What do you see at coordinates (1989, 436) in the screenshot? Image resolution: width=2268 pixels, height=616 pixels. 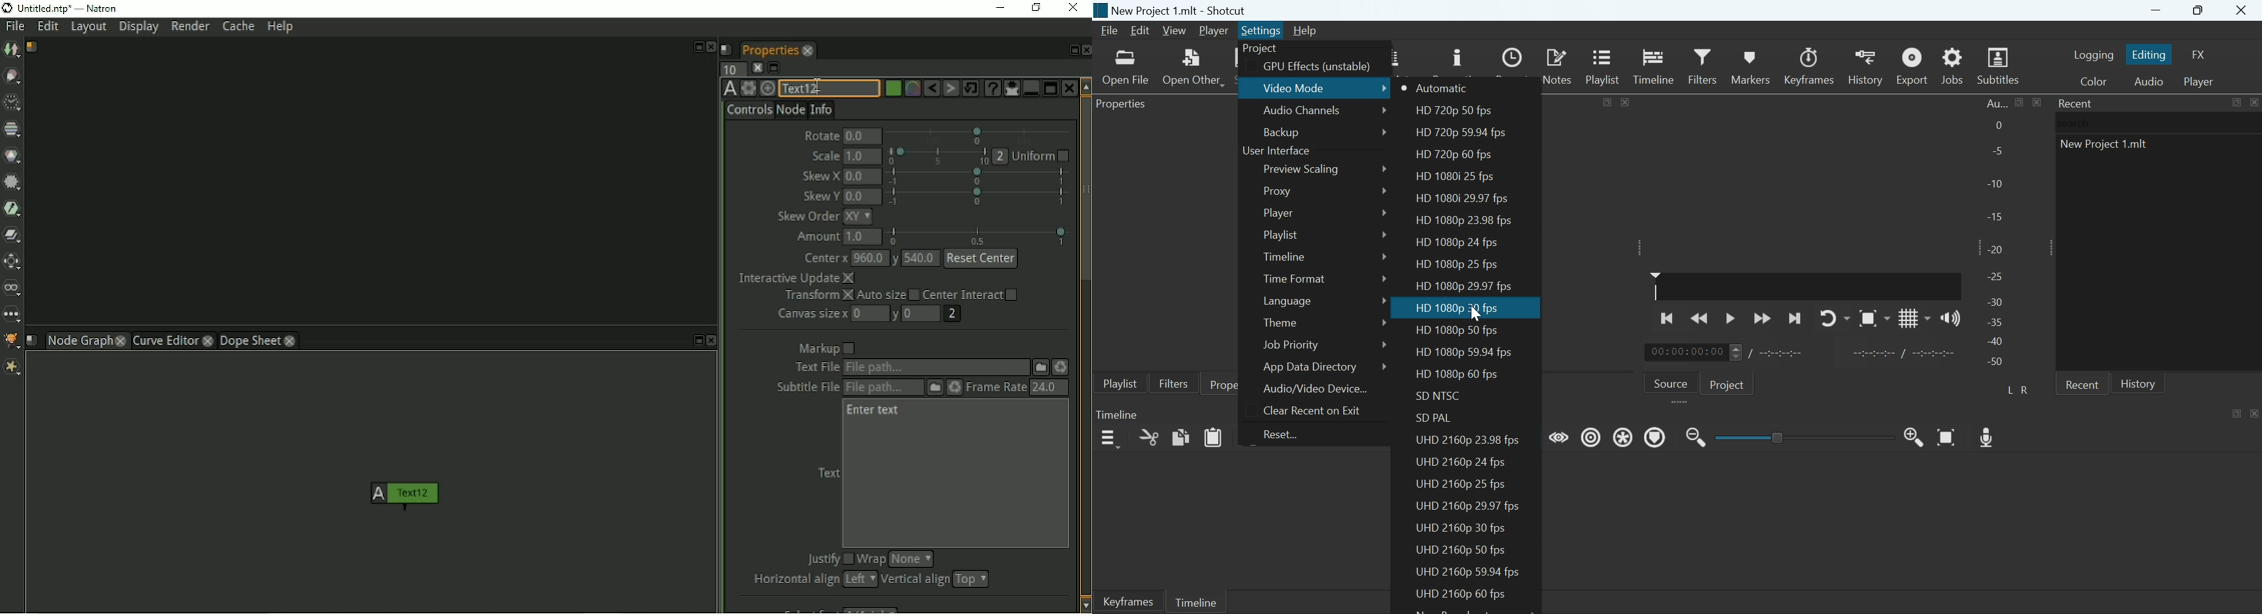 I see `Record Audio` at bounding box center [1989, 436].